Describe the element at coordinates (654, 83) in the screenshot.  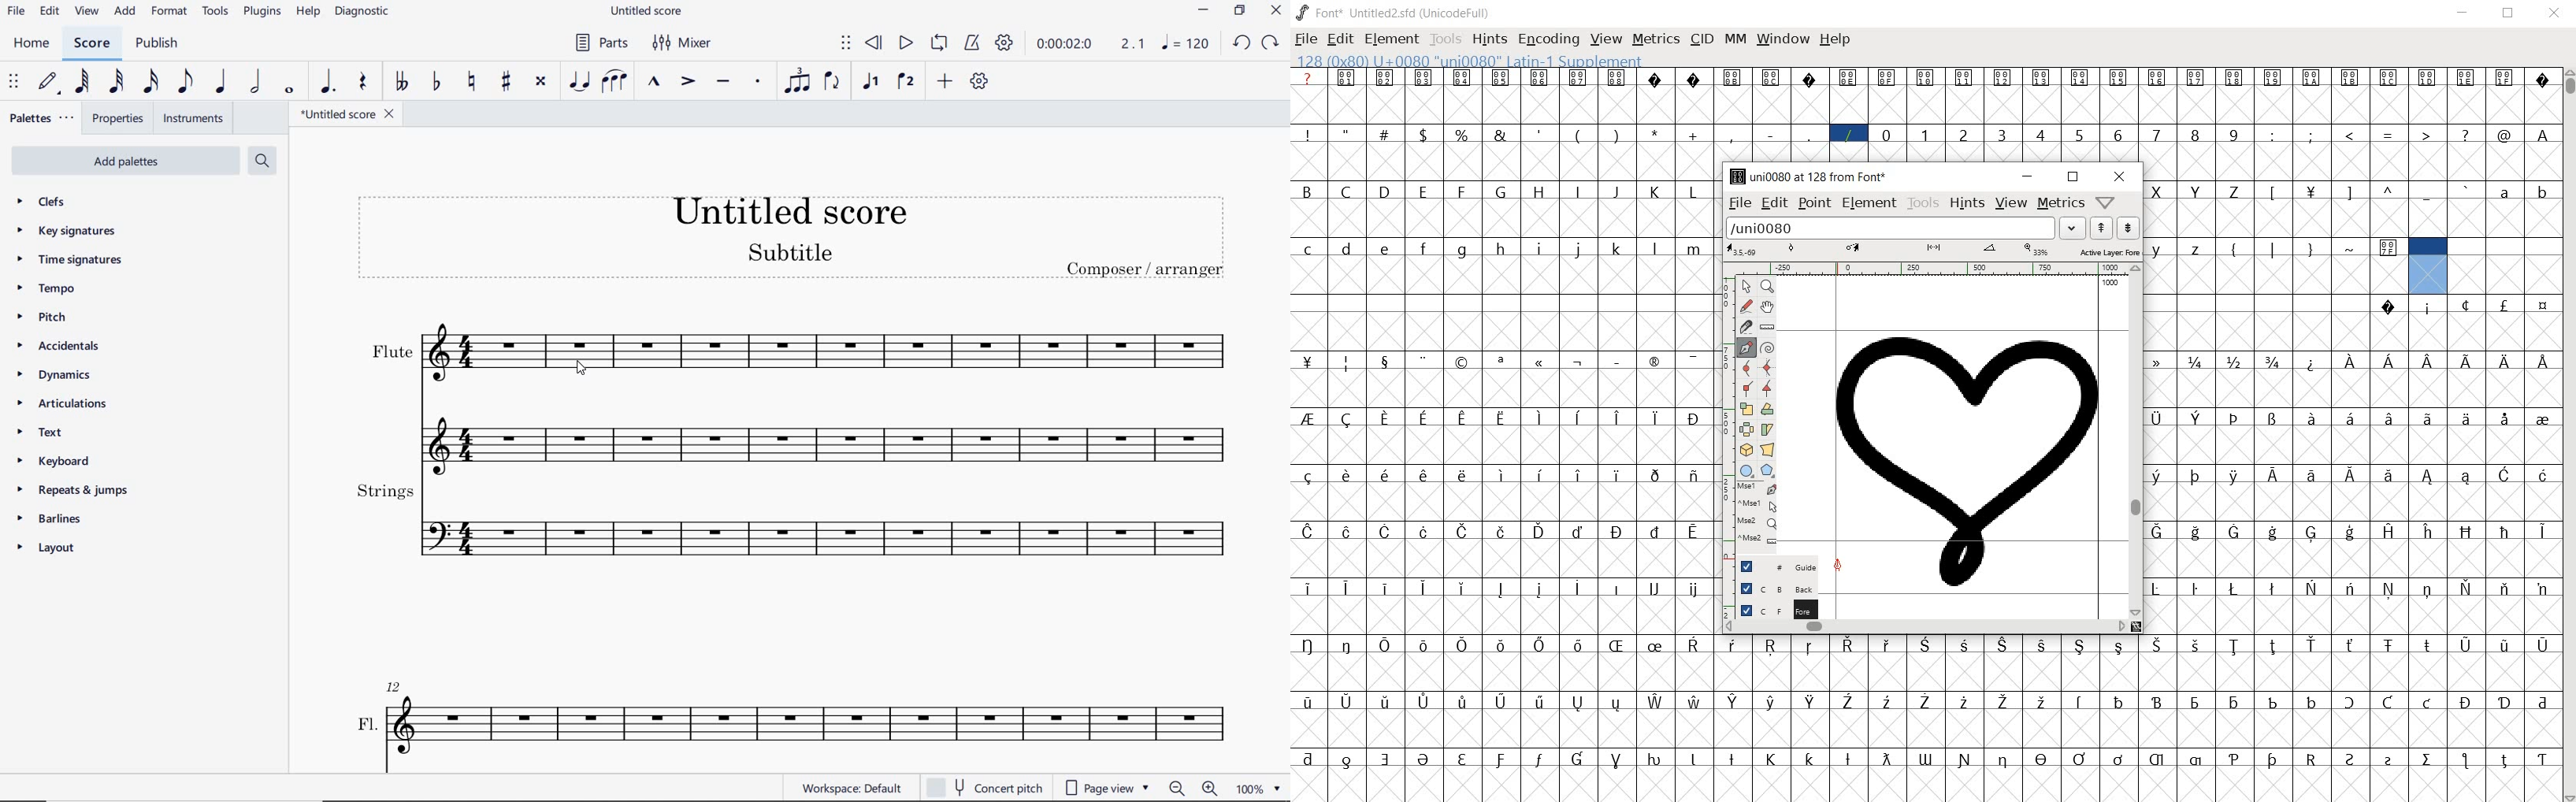
I see `MARCATO` at that location.